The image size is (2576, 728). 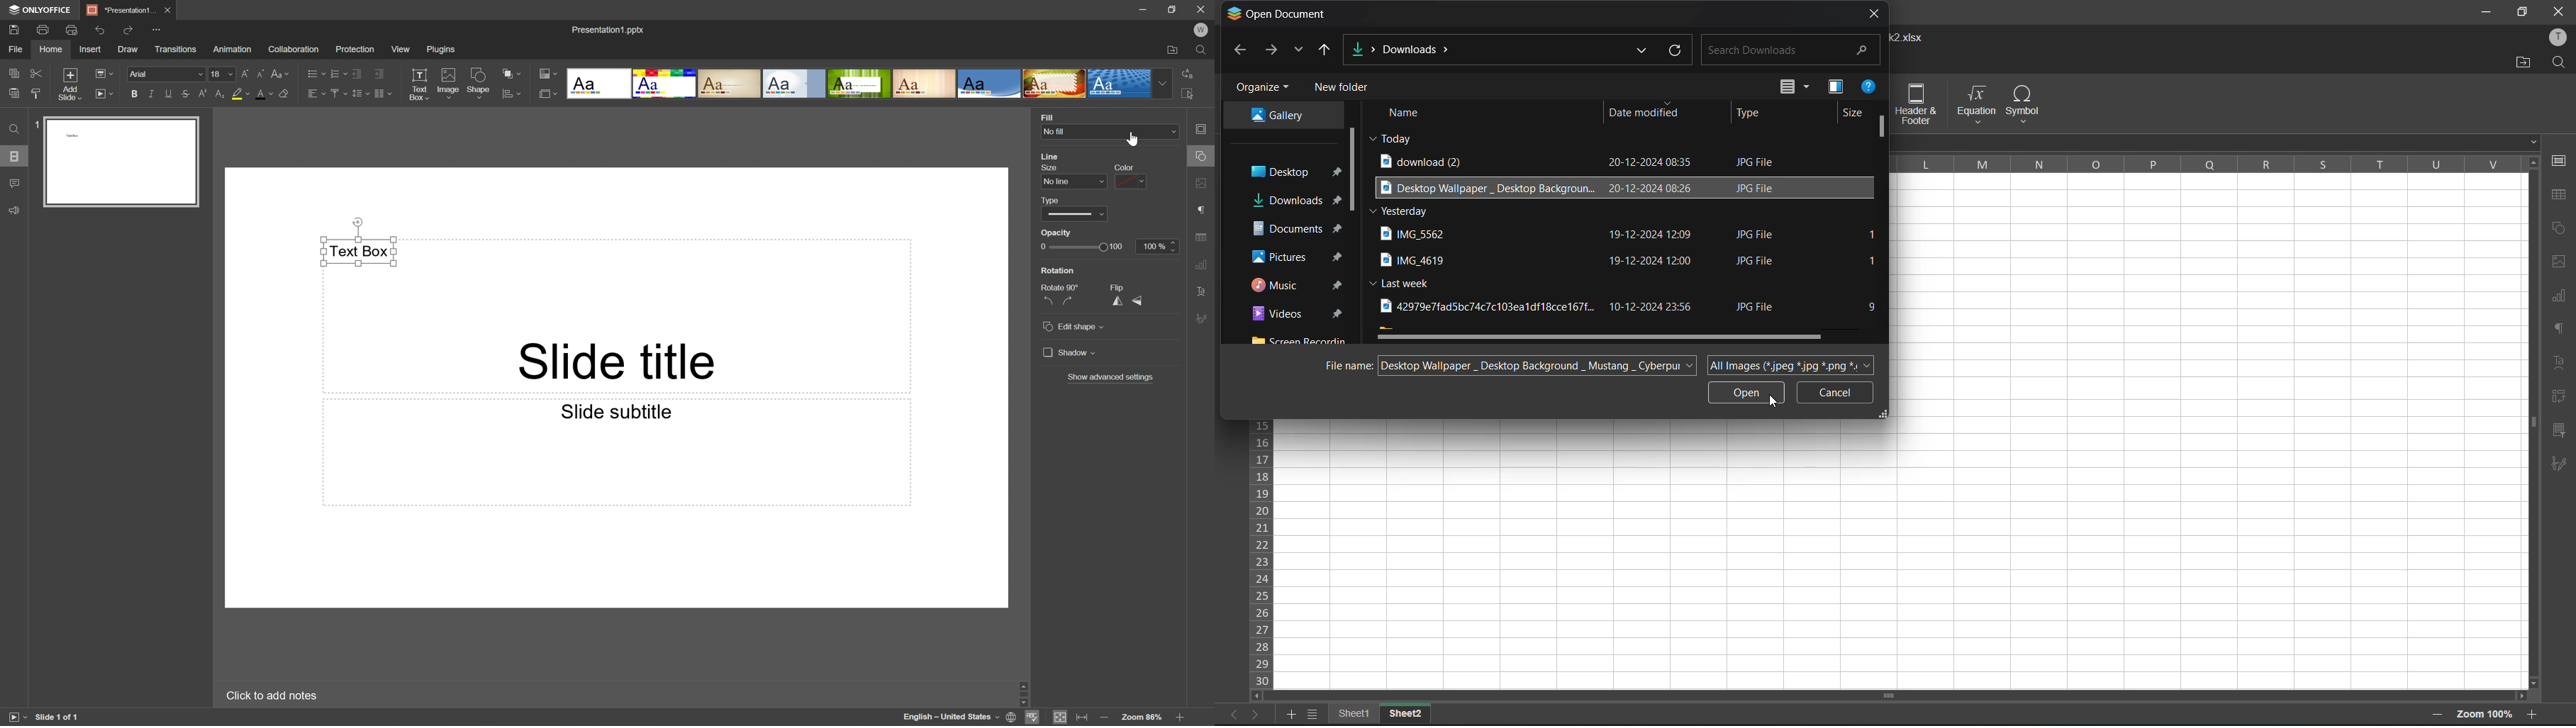 I want to click on Underline, so click(x=167, y=94).